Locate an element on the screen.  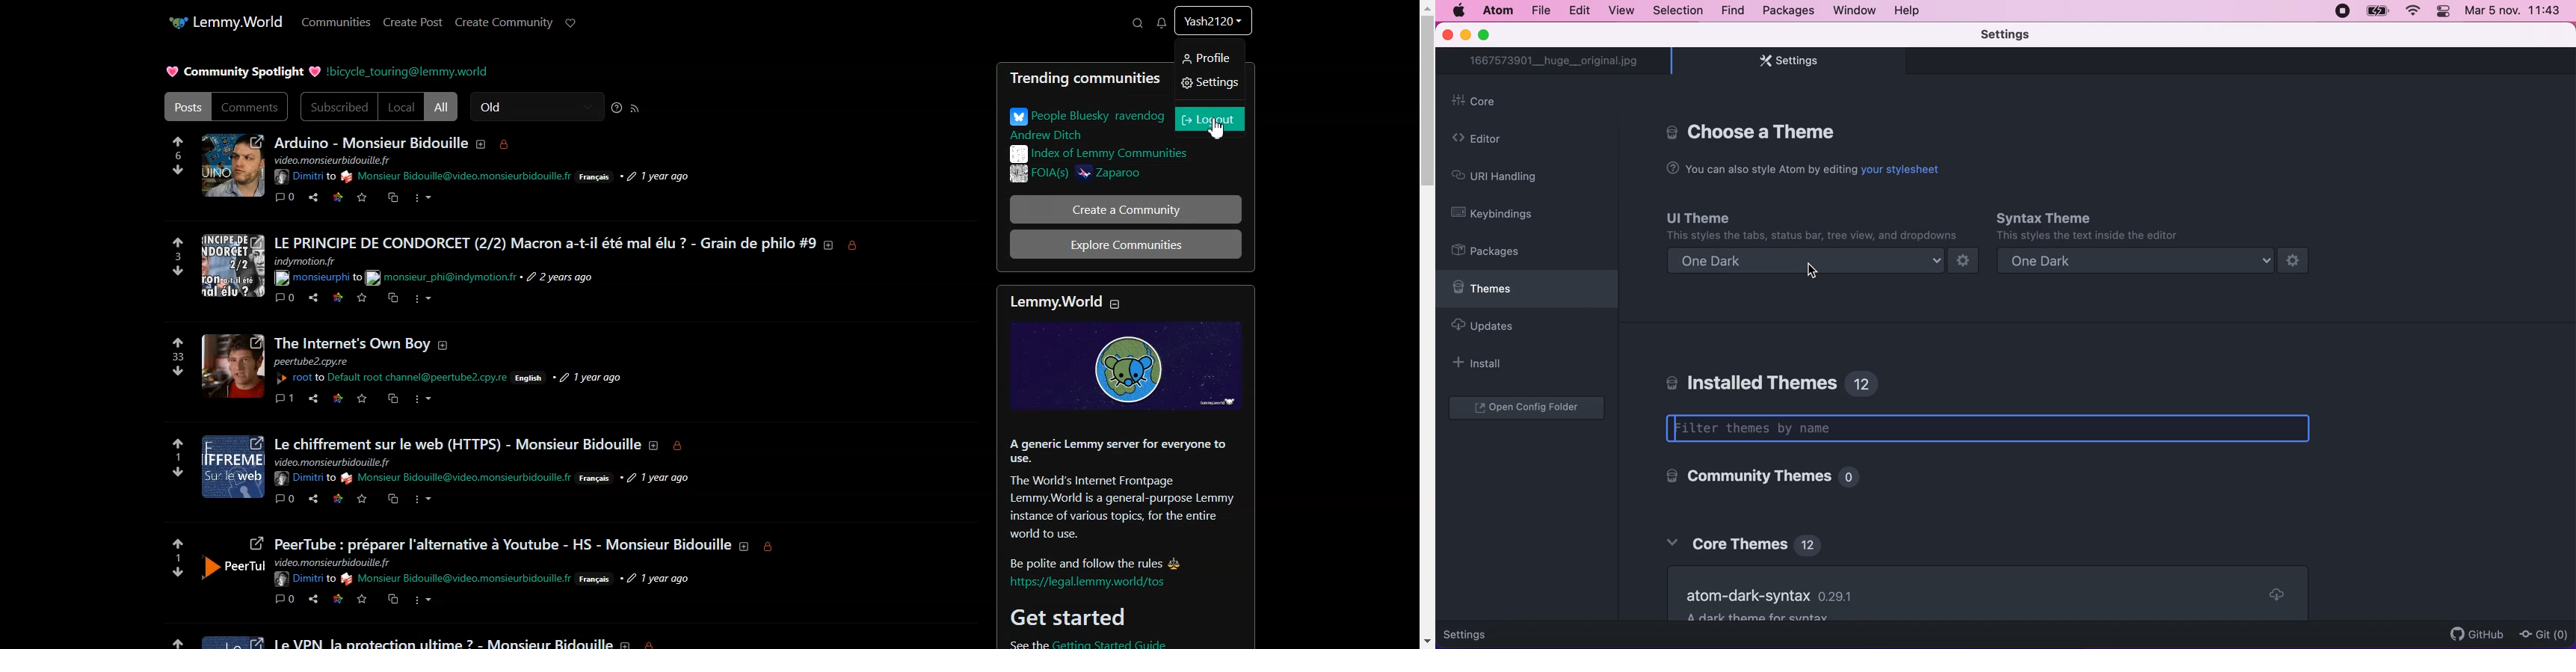
core themes is located at coordinates (1750, 541).